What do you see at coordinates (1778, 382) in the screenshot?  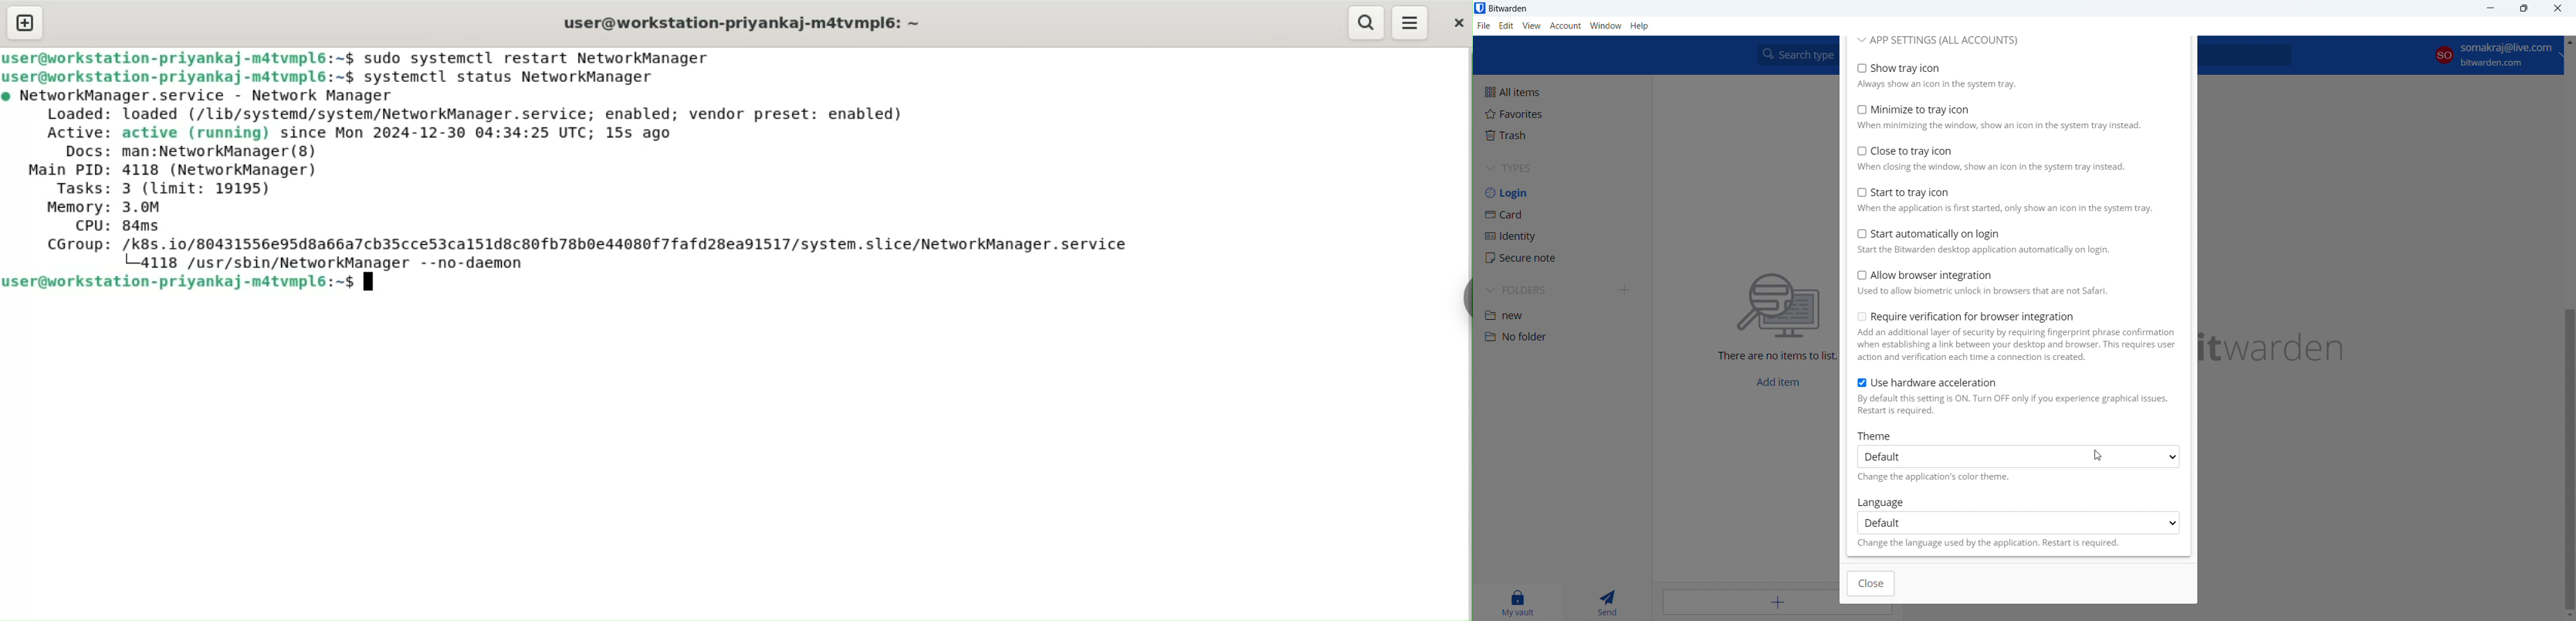 I see `add item` at bounding box center [1778, 382].